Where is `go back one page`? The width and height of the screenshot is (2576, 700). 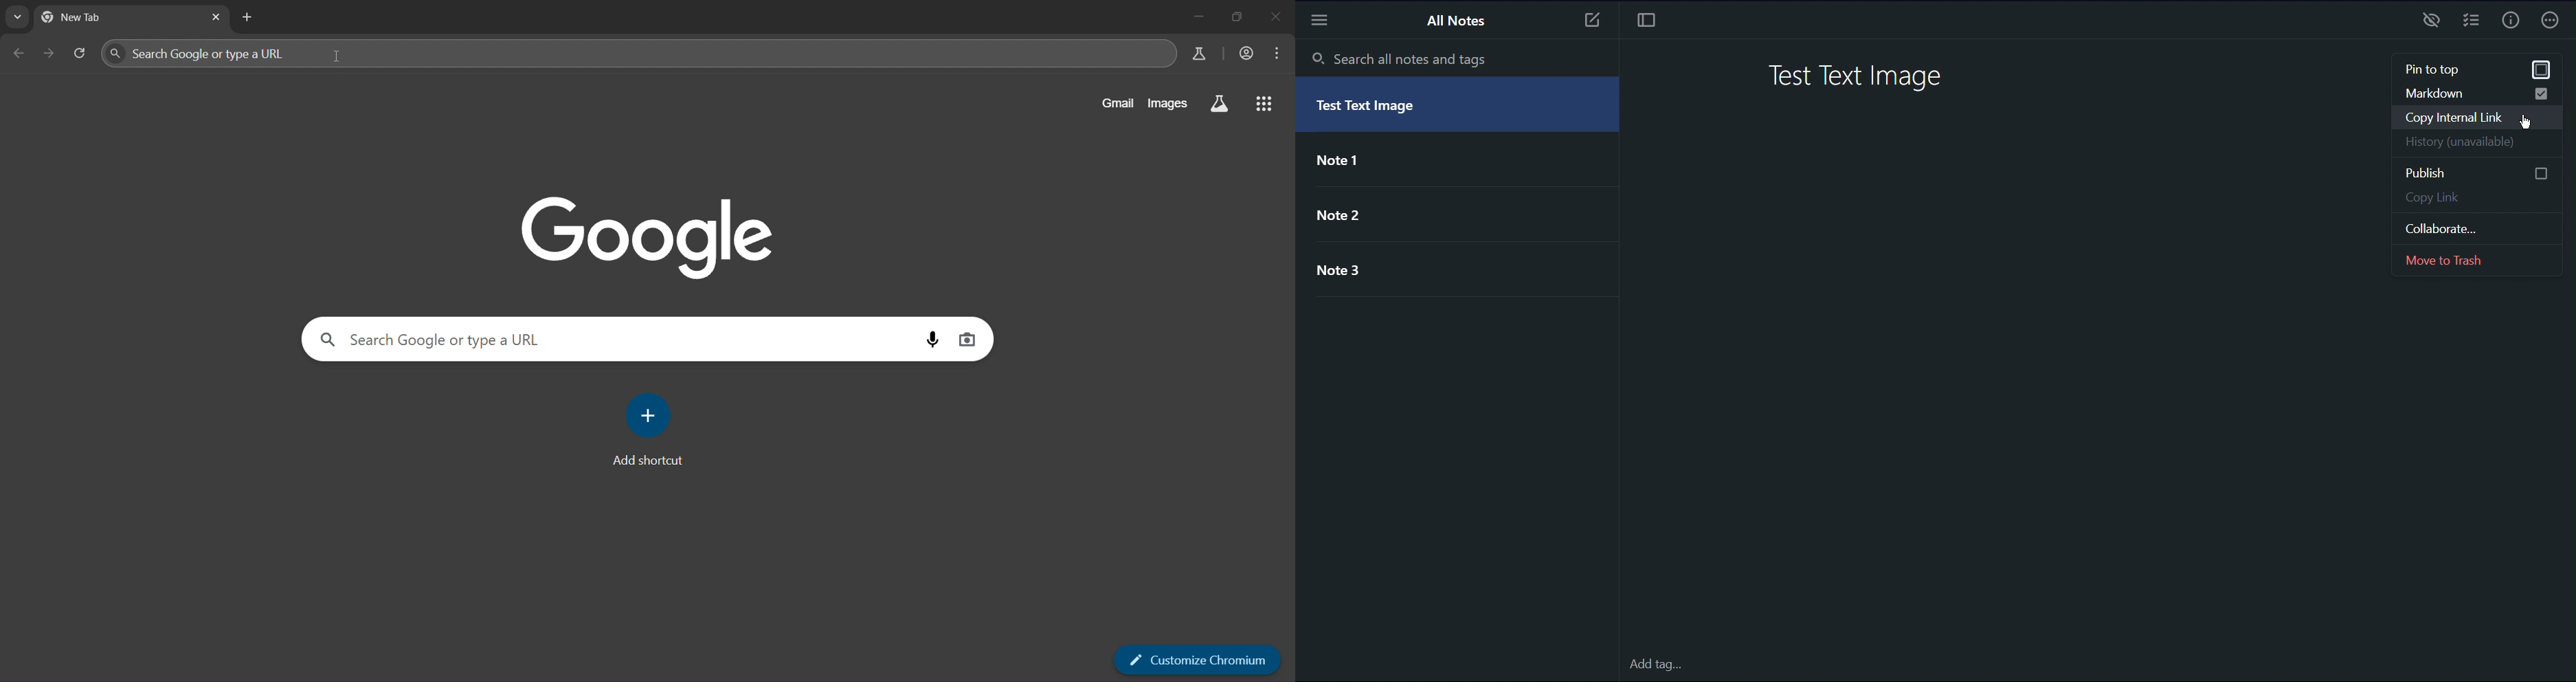
go back one page is located at coordinates (18, 55).